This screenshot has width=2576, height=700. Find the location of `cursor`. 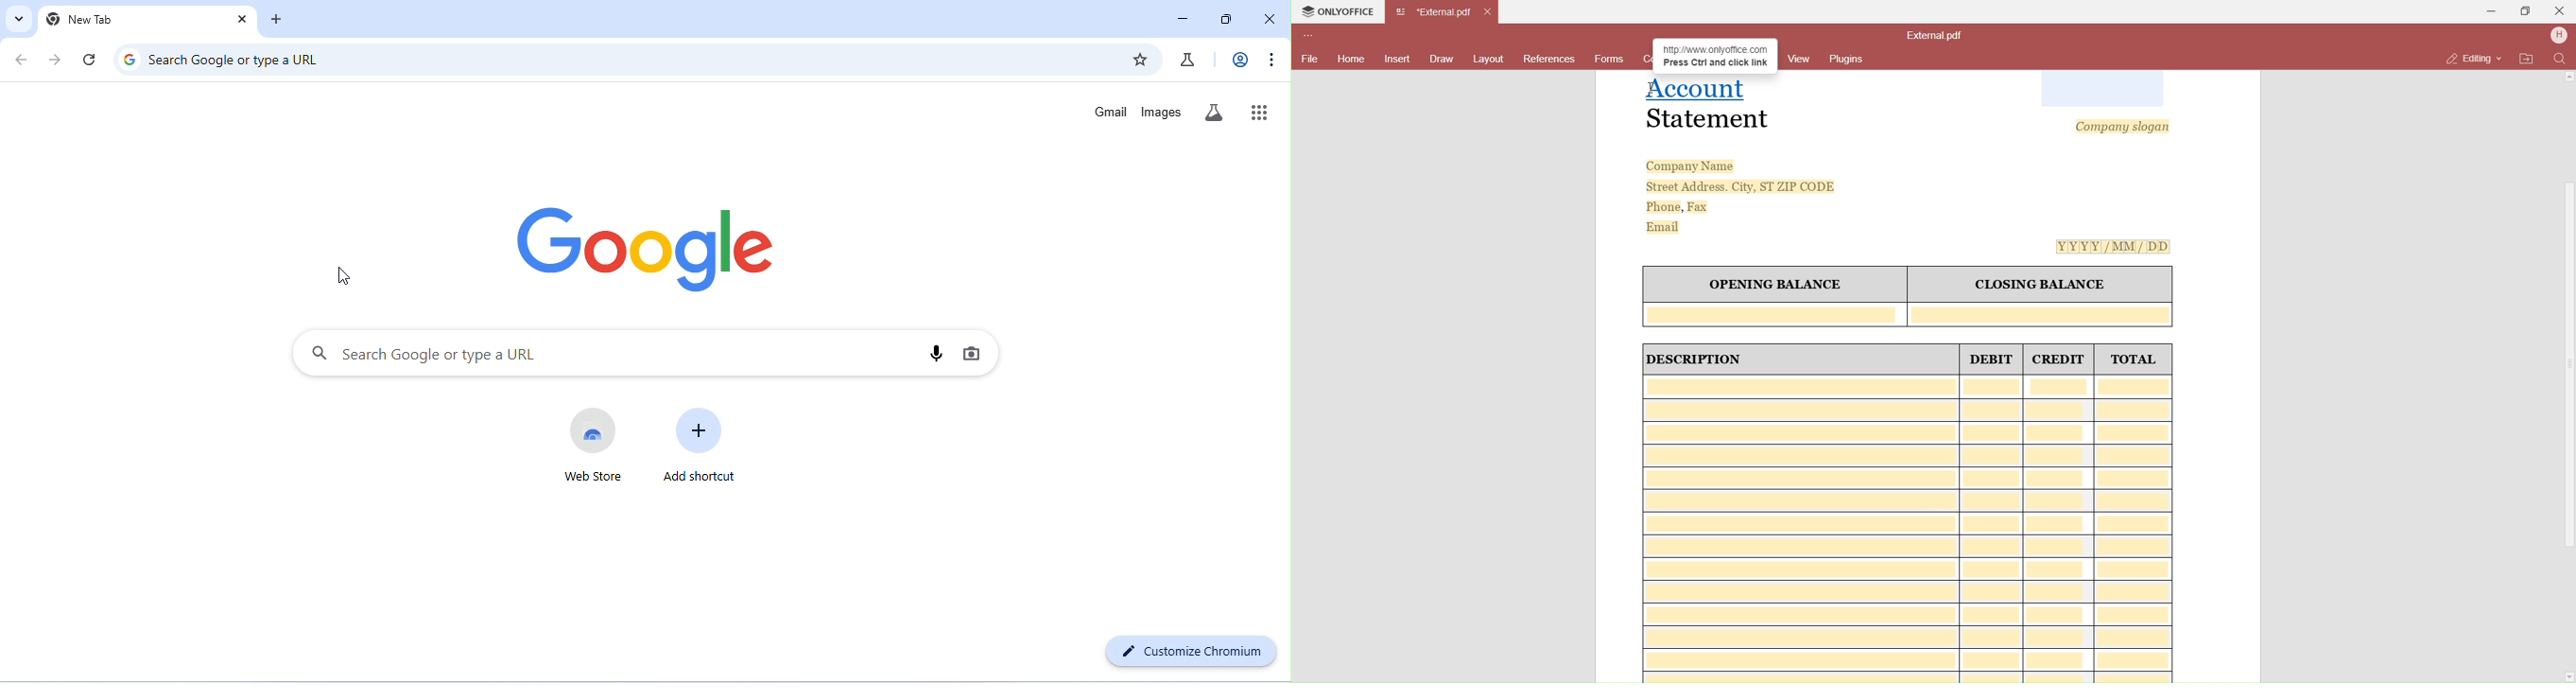

cursor is located at coordinates (1653, 90).